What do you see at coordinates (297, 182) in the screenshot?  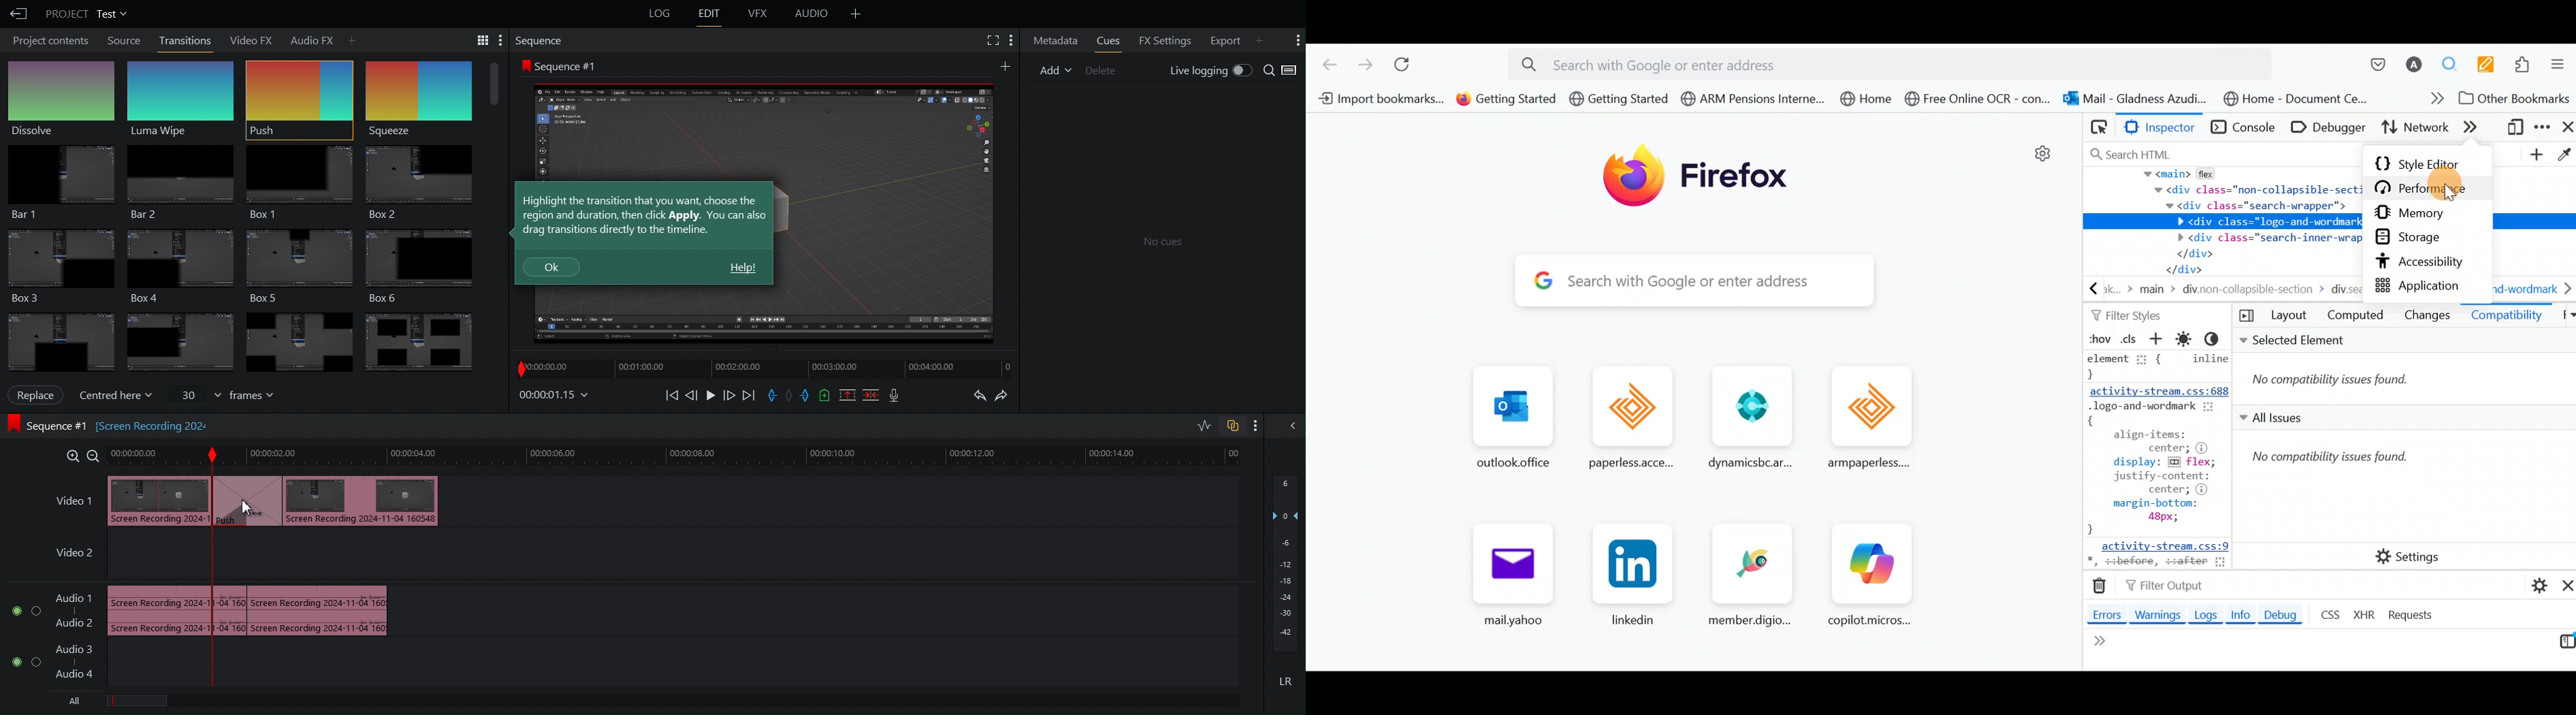 I see `Box 1` at bounding box center [297, 182].